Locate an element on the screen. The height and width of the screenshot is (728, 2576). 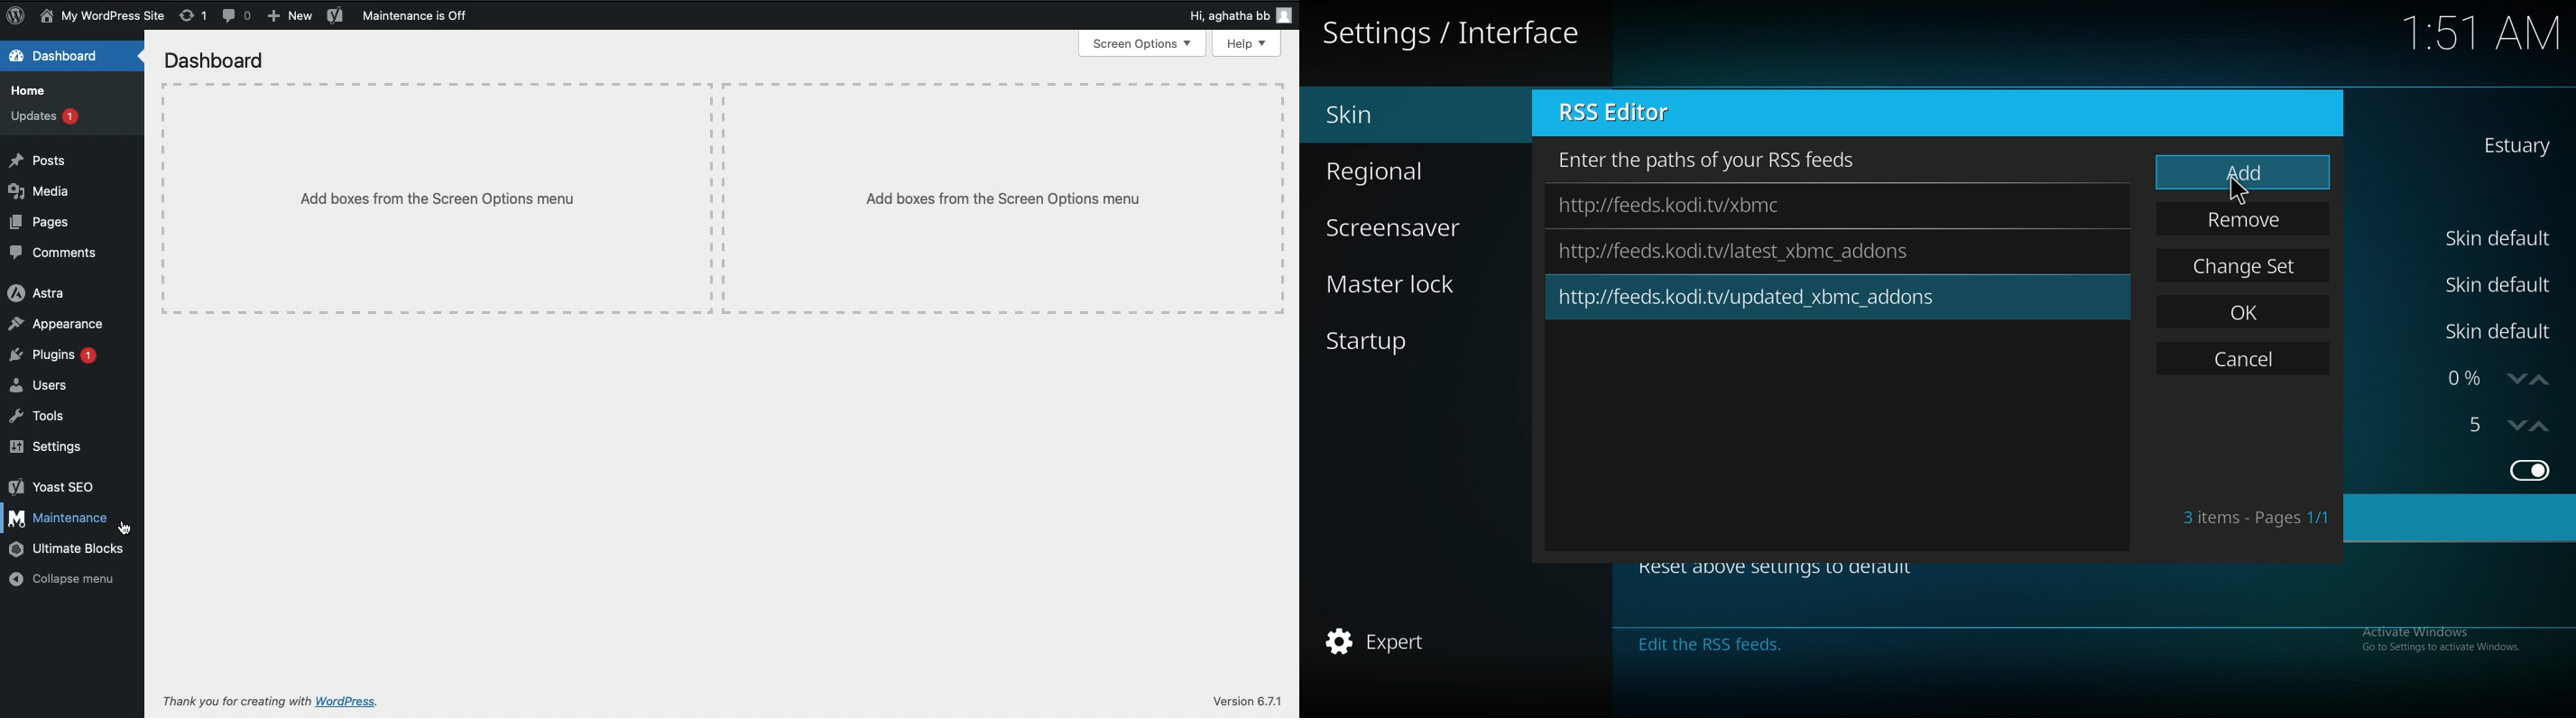
skin is located at coordinates (2514, 145).